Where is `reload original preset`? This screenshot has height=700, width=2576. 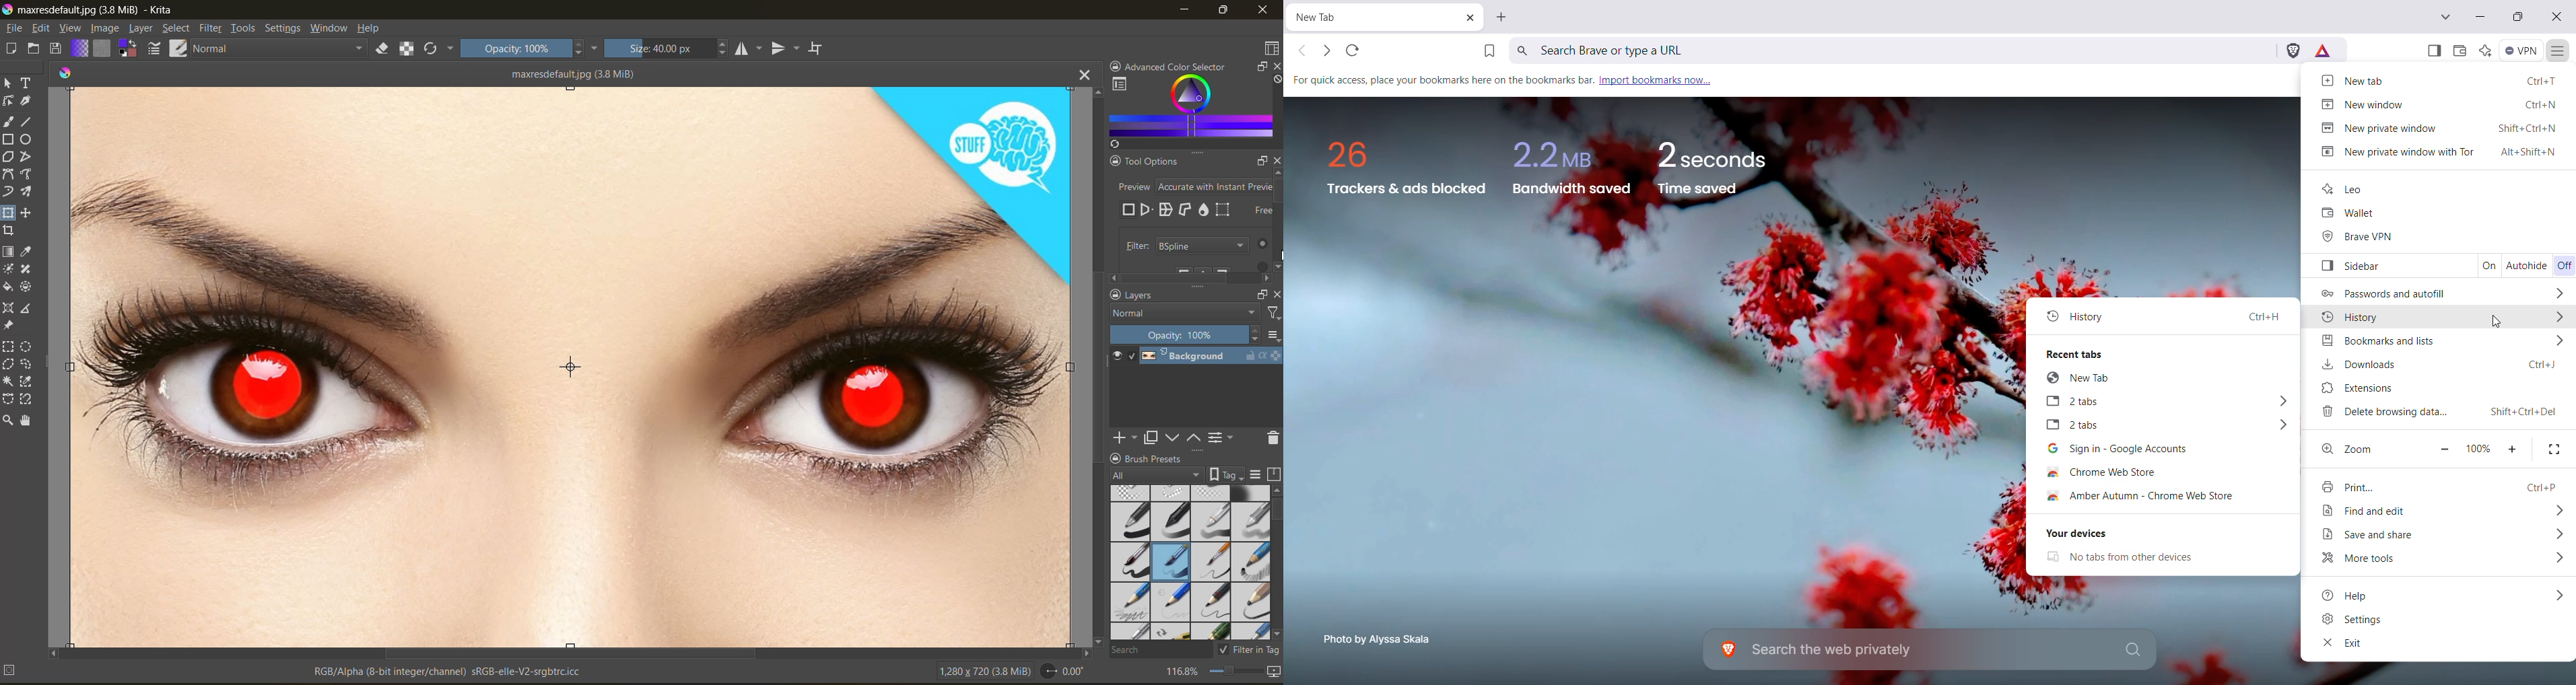
reload original preset is located at coordinates (434, 49).